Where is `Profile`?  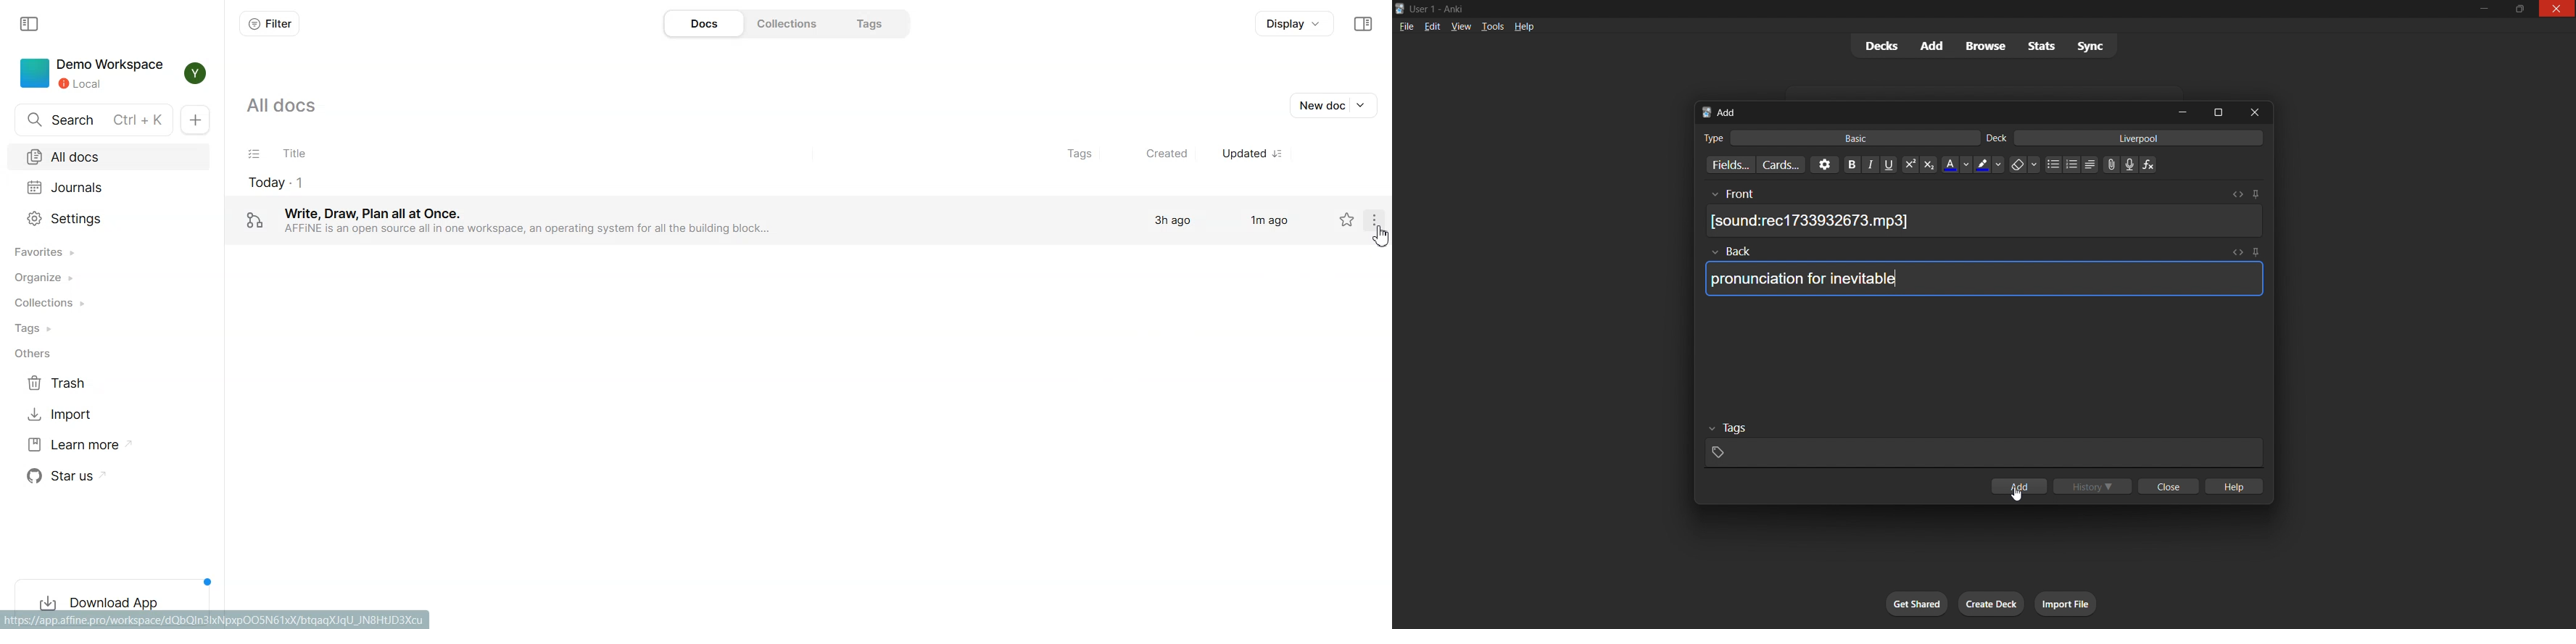 Profile is located at coordinates (194, 74).